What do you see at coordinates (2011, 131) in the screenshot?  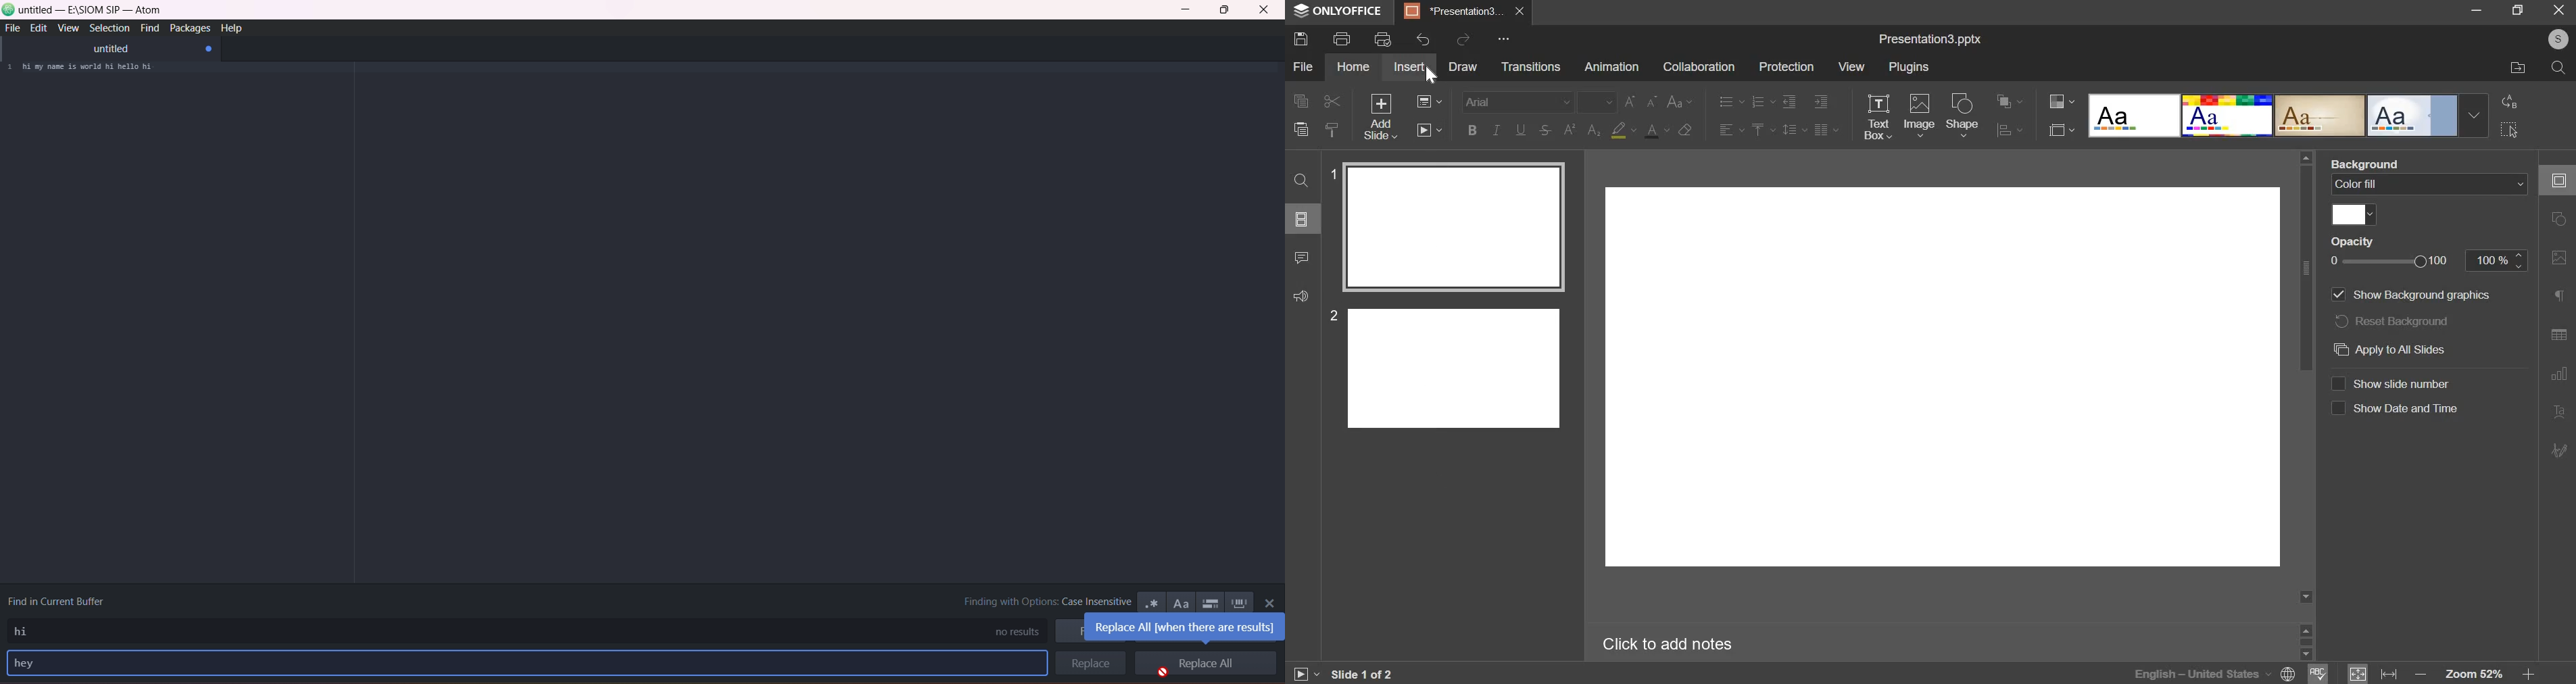 I see `chart` at bounding box center [2011, 131].